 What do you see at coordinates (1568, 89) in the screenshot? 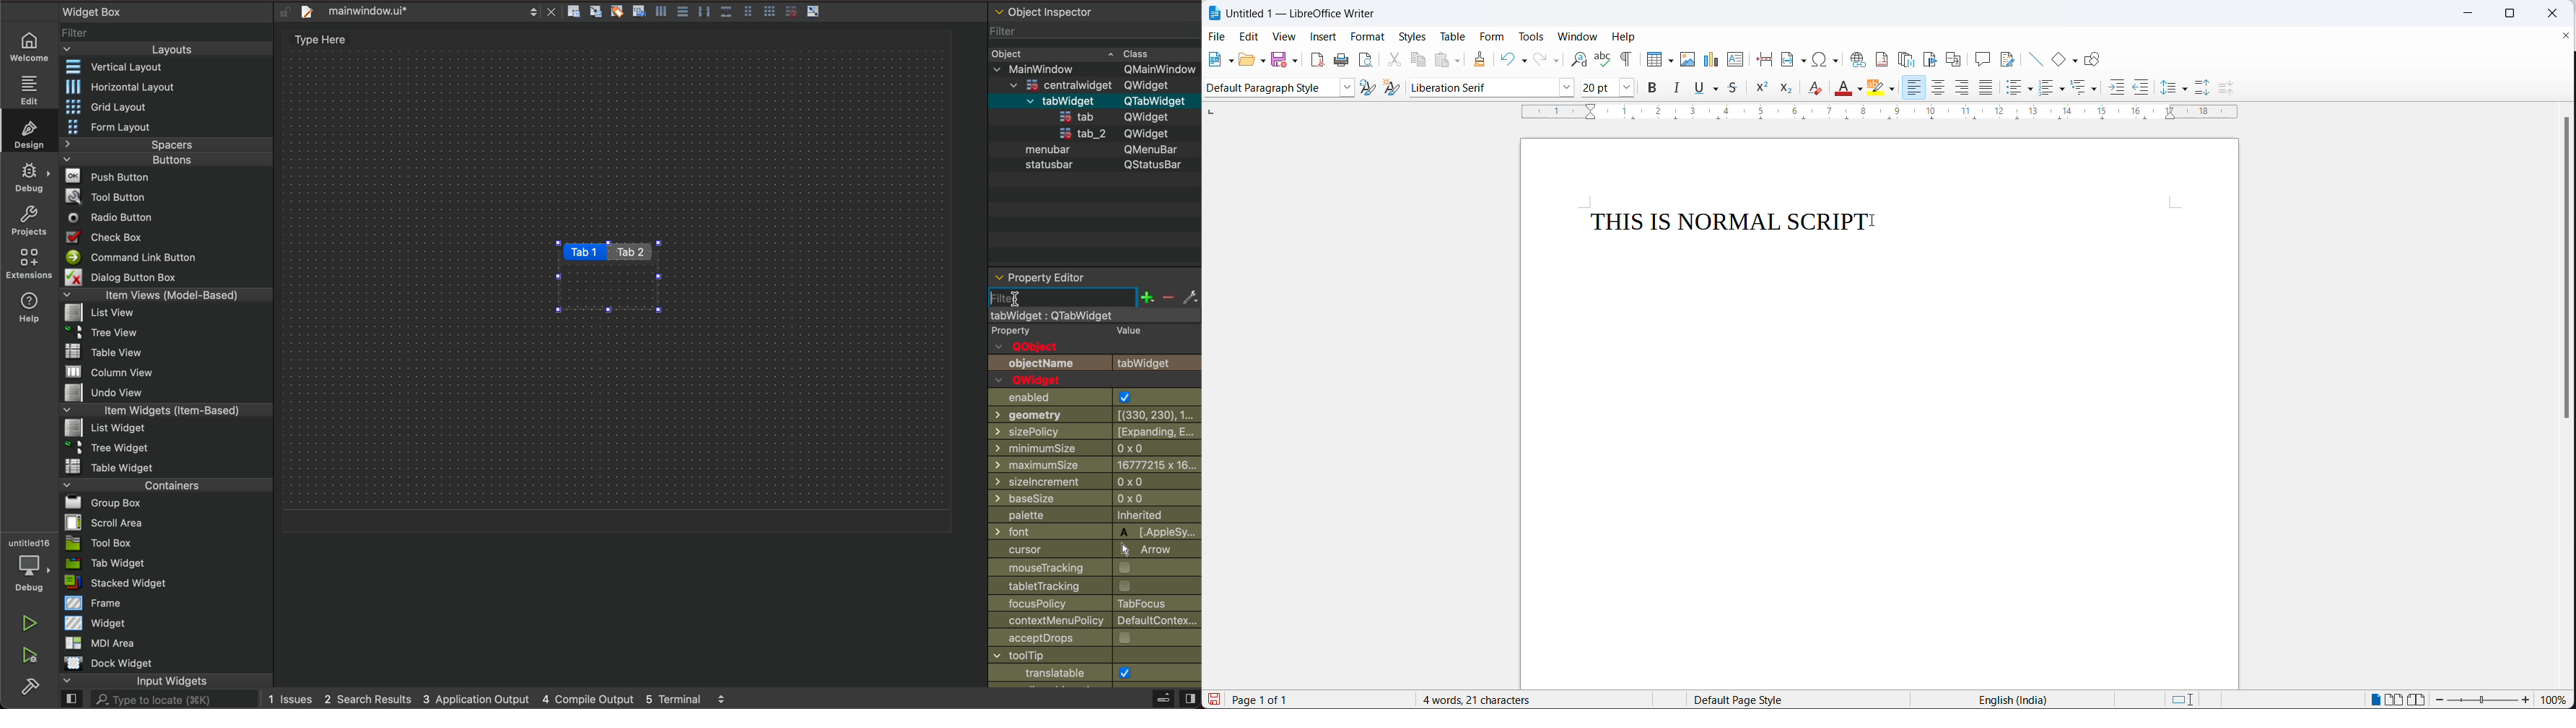
I see `font name options` at bounding box center [1568, 89].